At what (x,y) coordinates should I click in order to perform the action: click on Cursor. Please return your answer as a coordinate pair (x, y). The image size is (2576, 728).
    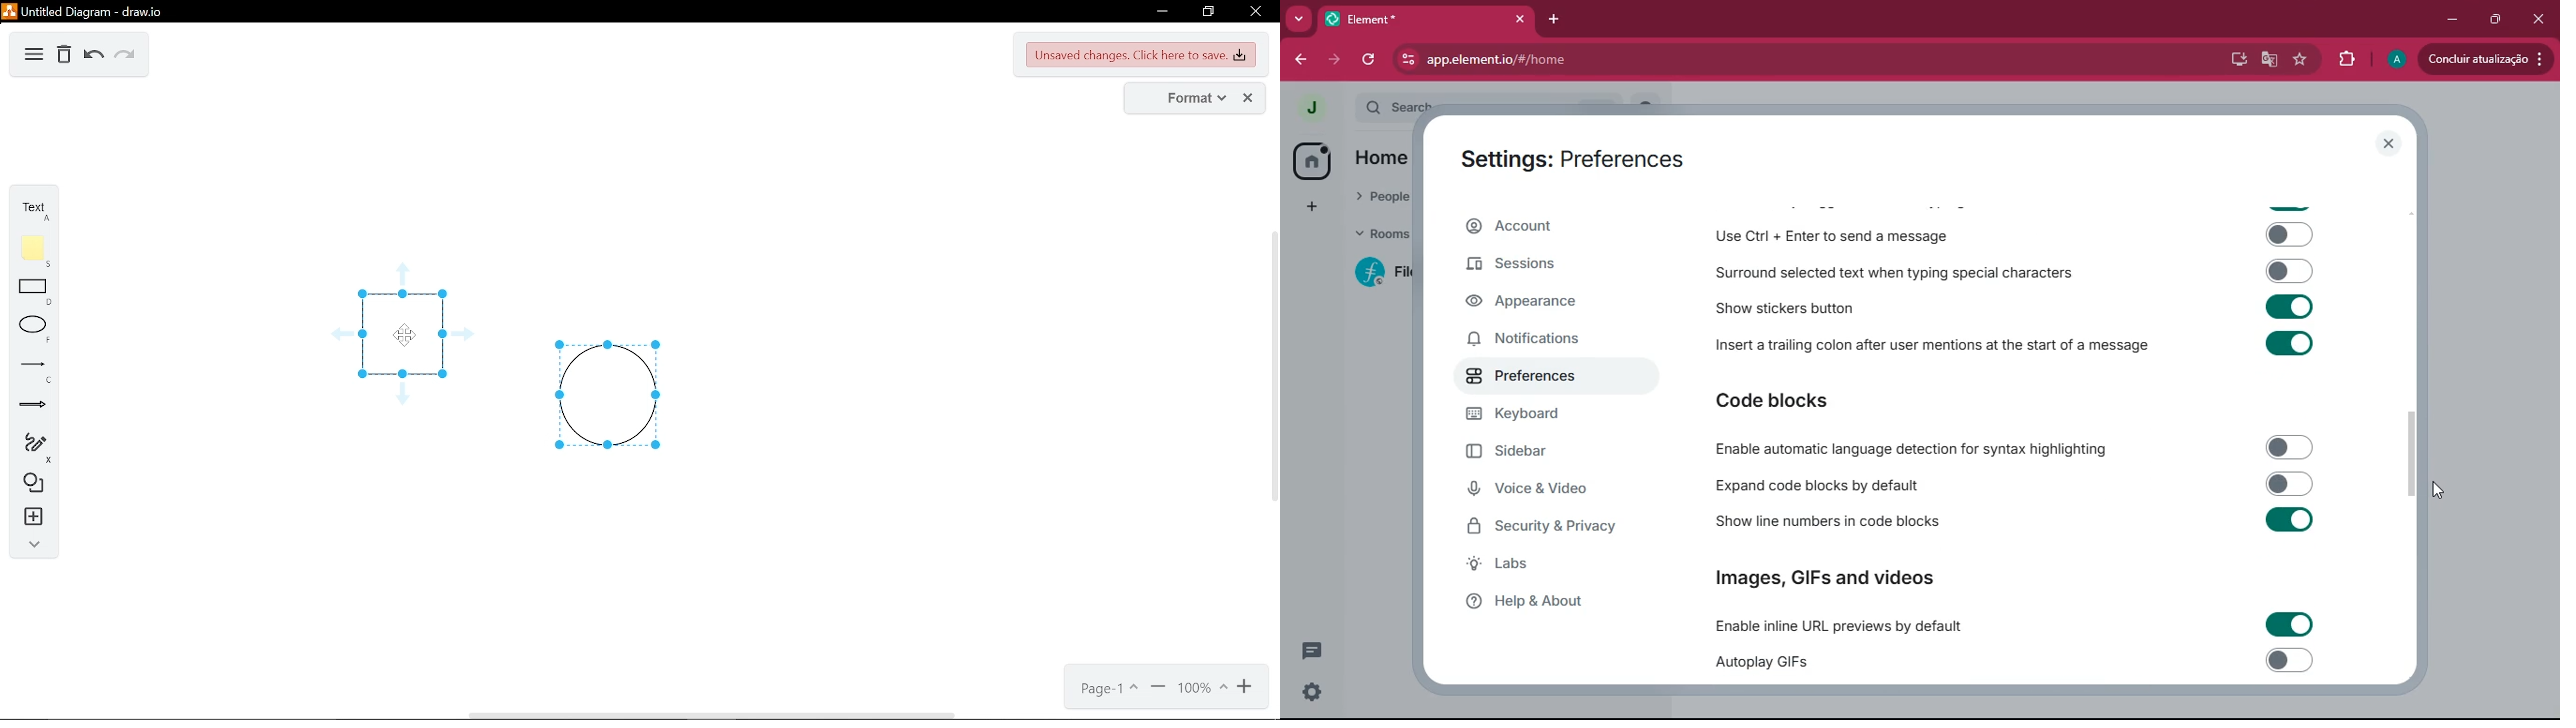
    Looking at the image, I should click on (402, 335).